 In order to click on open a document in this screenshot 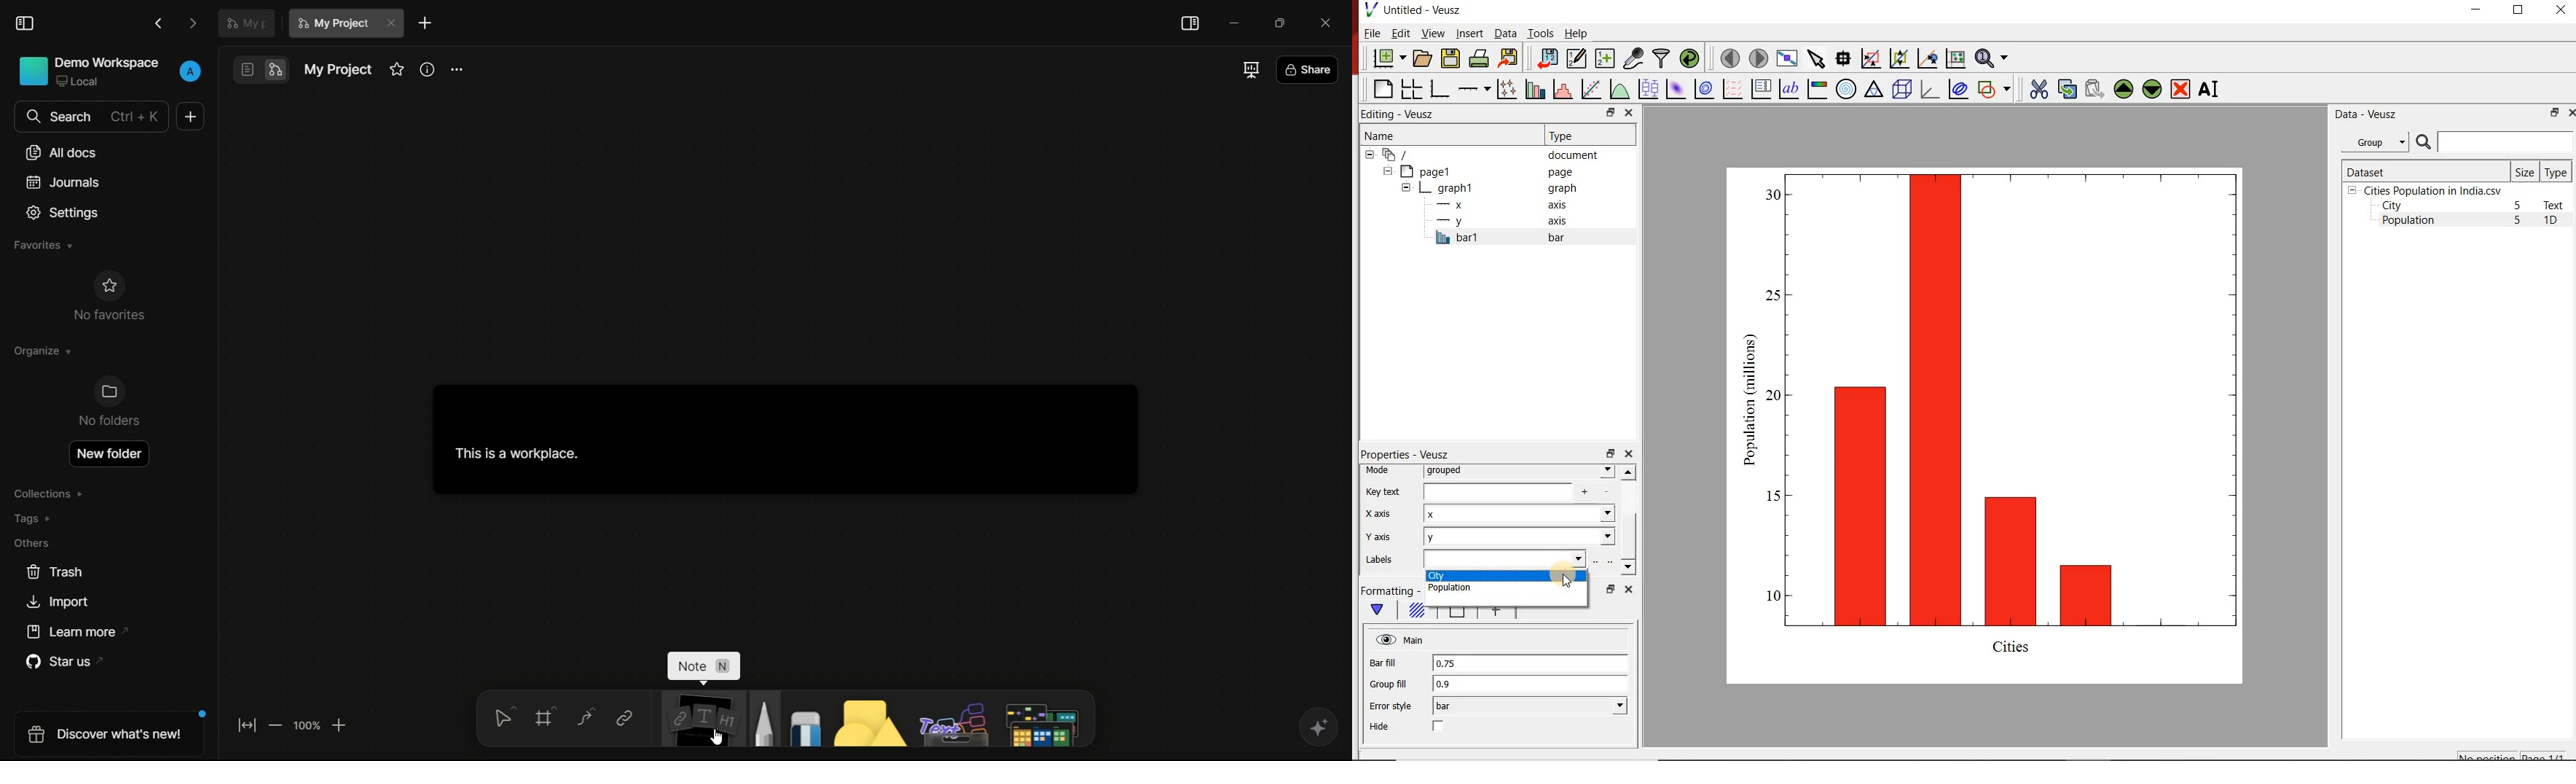, I will do `click(1421, 58)`.